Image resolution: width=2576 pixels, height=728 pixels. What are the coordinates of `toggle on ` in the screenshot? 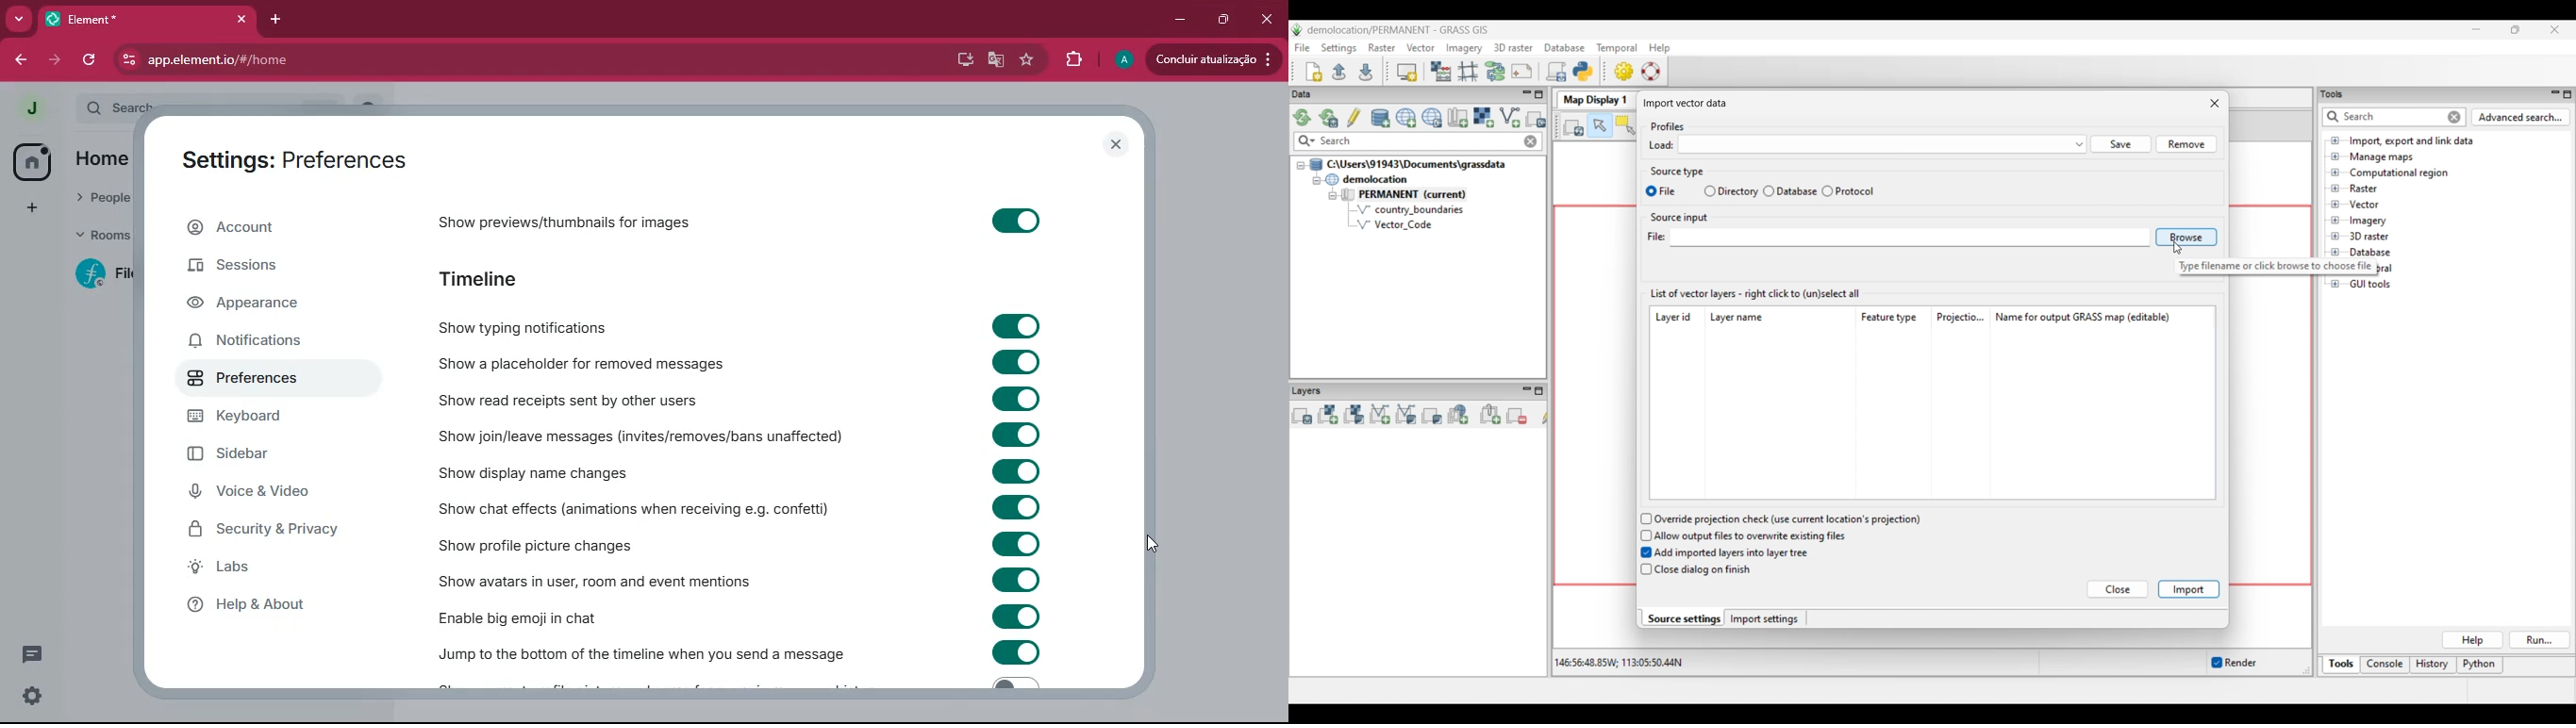 It's located at (1017, 652).